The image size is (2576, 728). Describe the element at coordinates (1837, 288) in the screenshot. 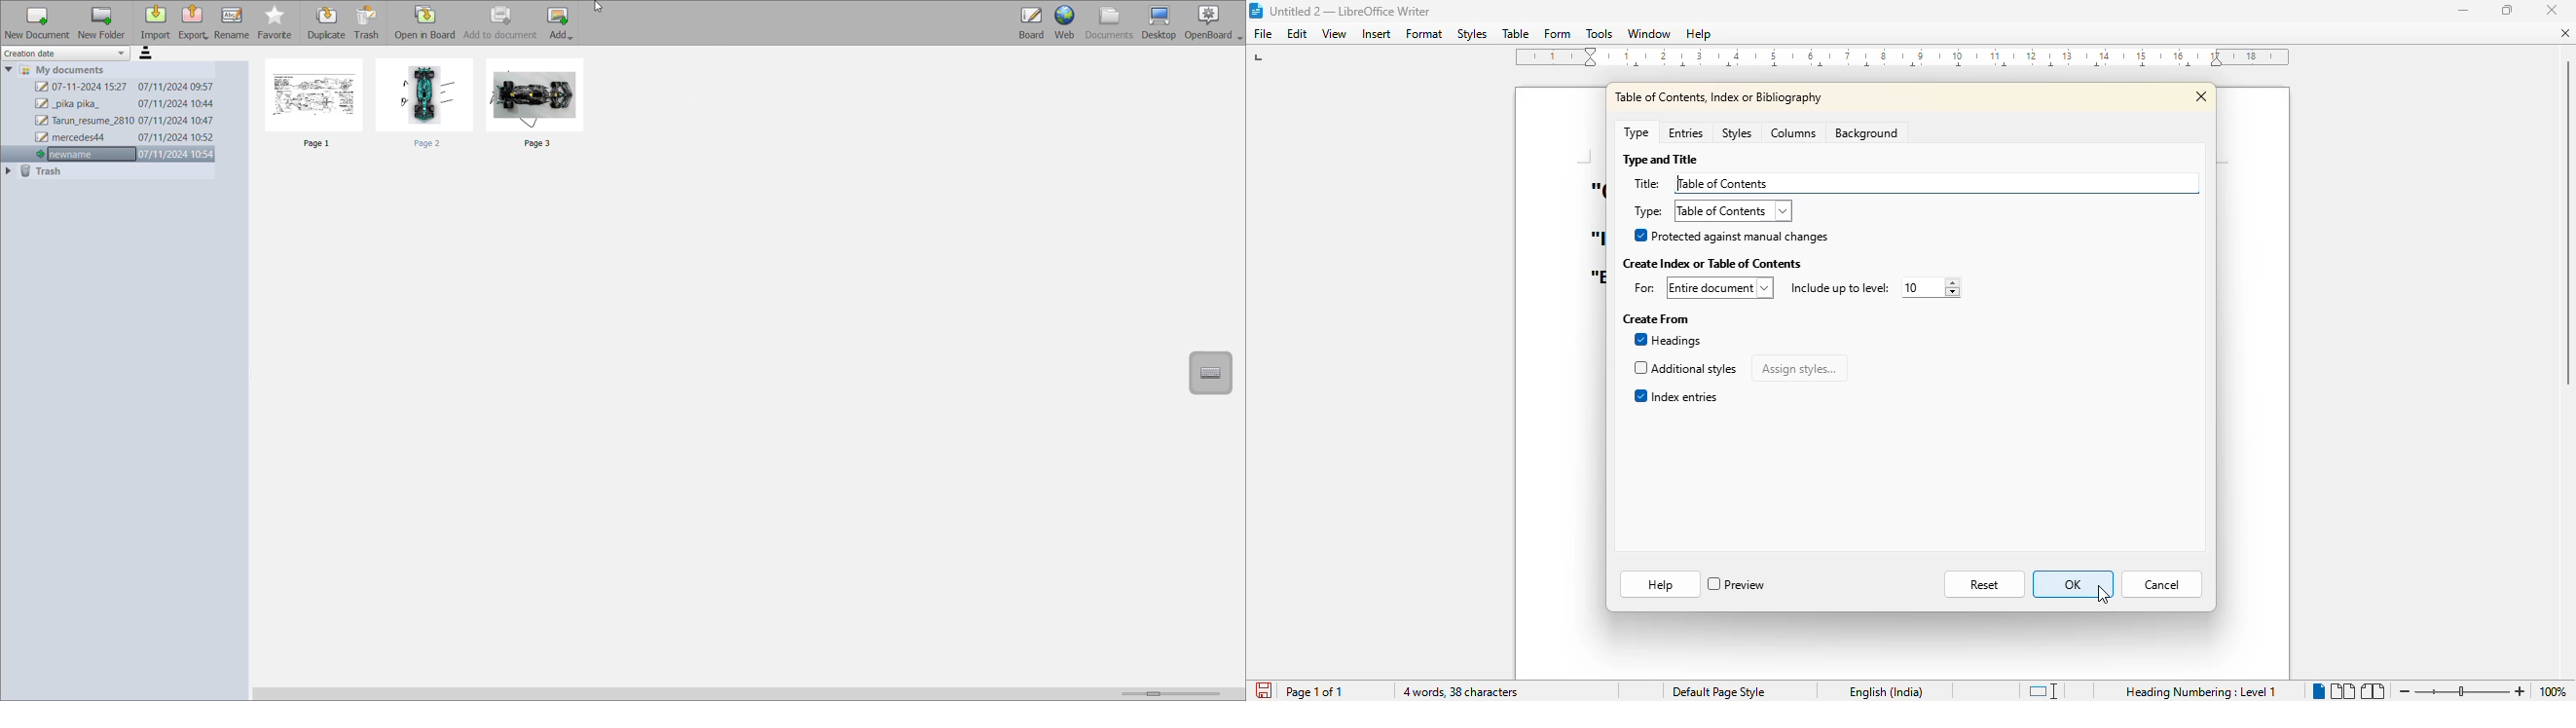

I see `include up to level` at that location.